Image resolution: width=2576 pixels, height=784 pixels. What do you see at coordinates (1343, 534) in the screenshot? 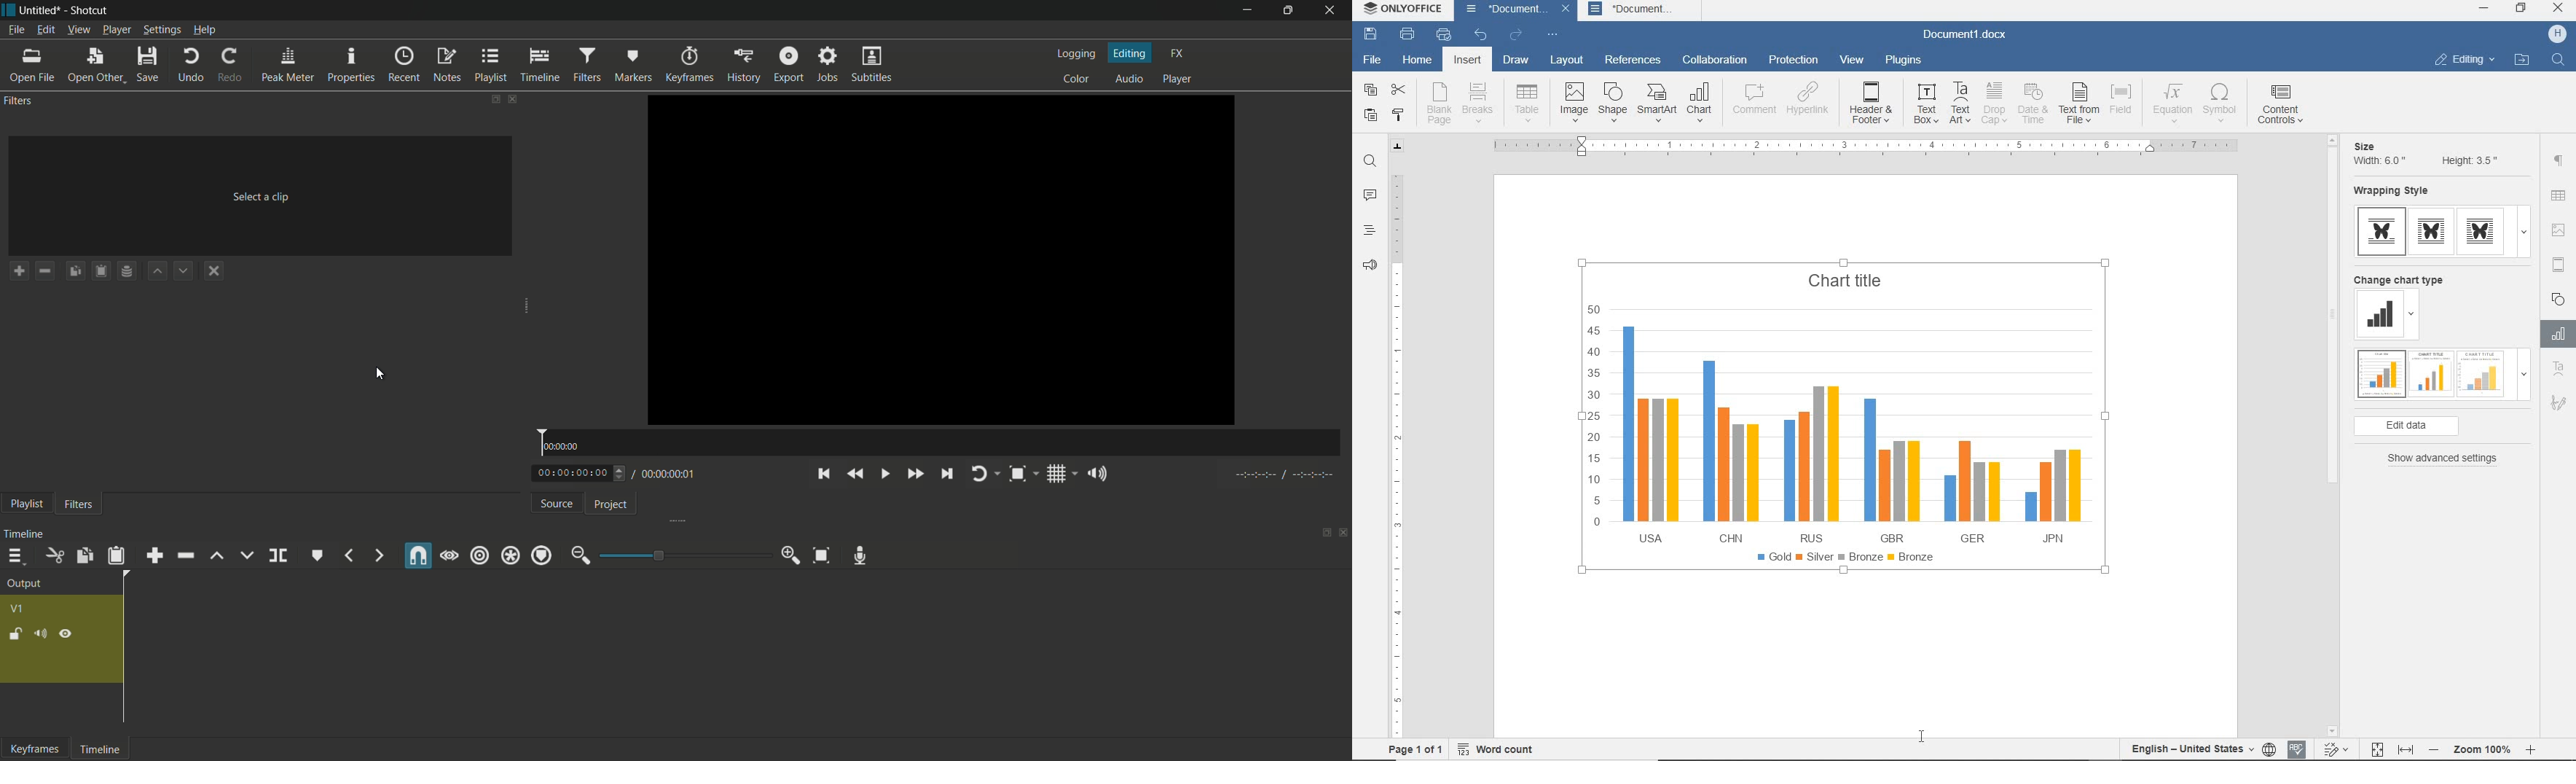
I see `Close` at bounding box center [1343, 534].